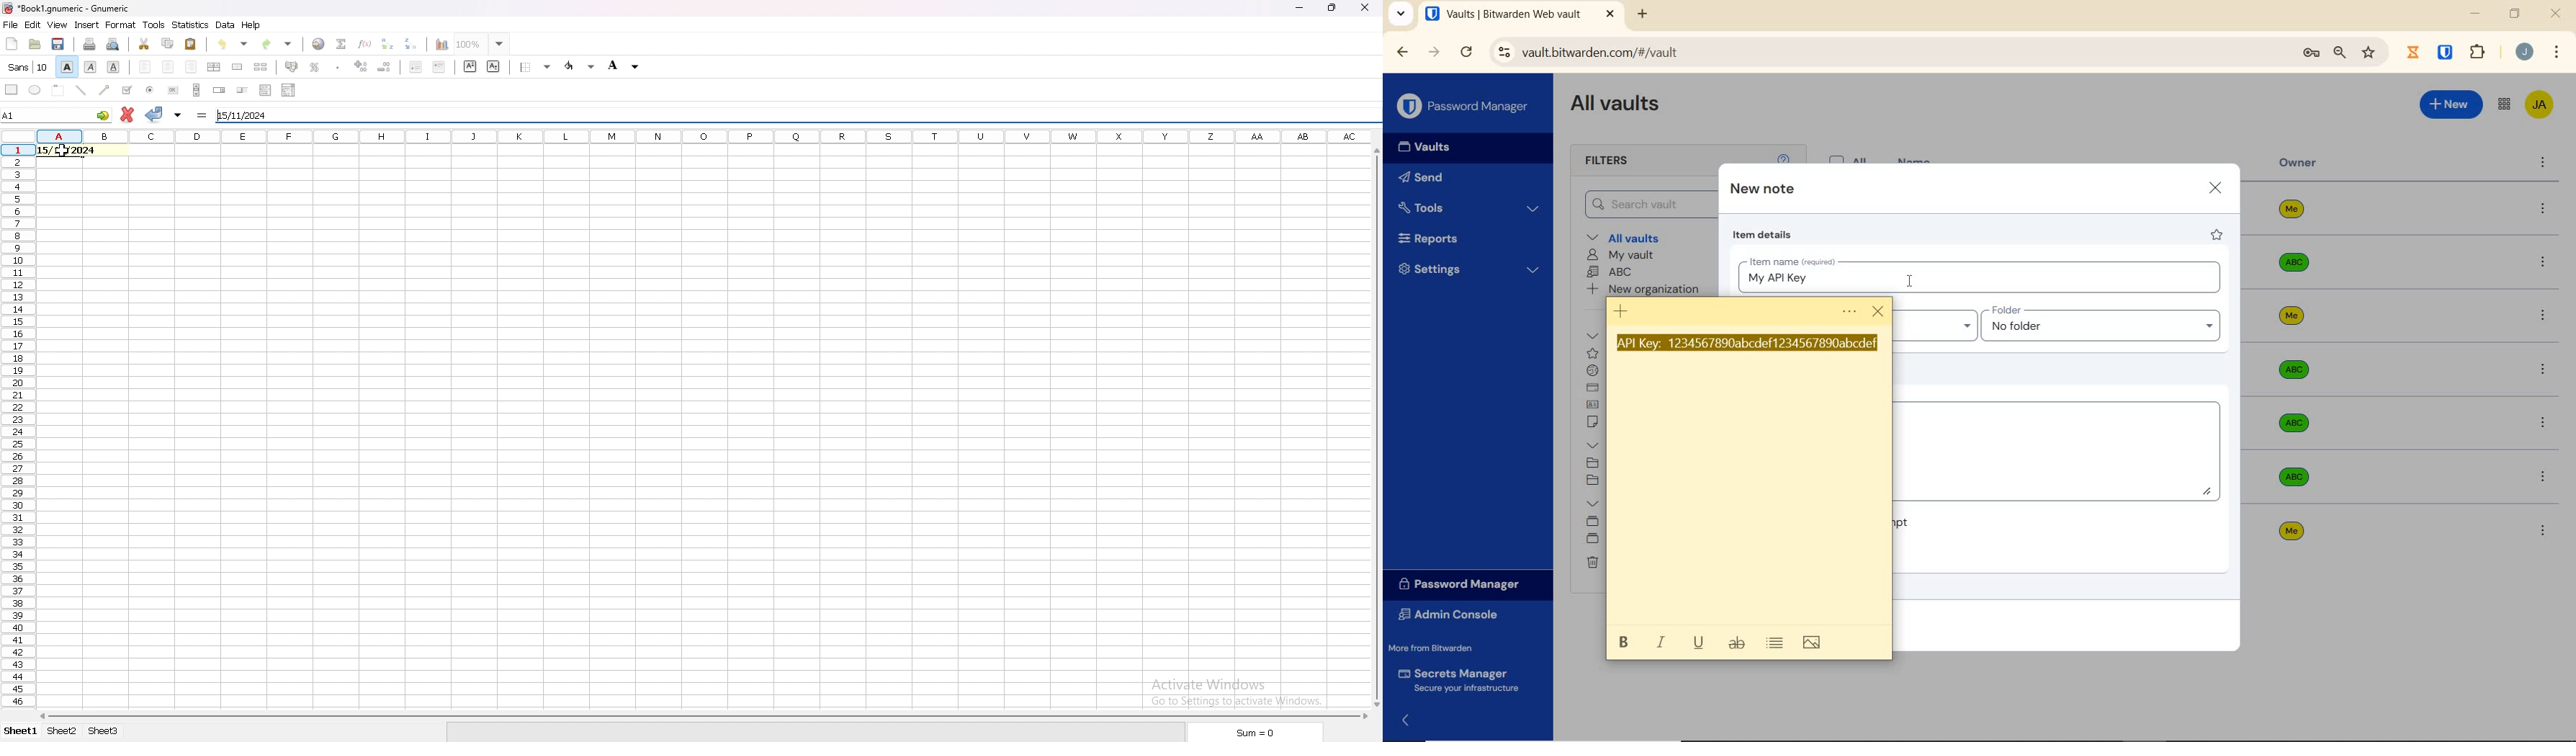 The image size is (2576, 756). I want to click on help, so click(252, 25).